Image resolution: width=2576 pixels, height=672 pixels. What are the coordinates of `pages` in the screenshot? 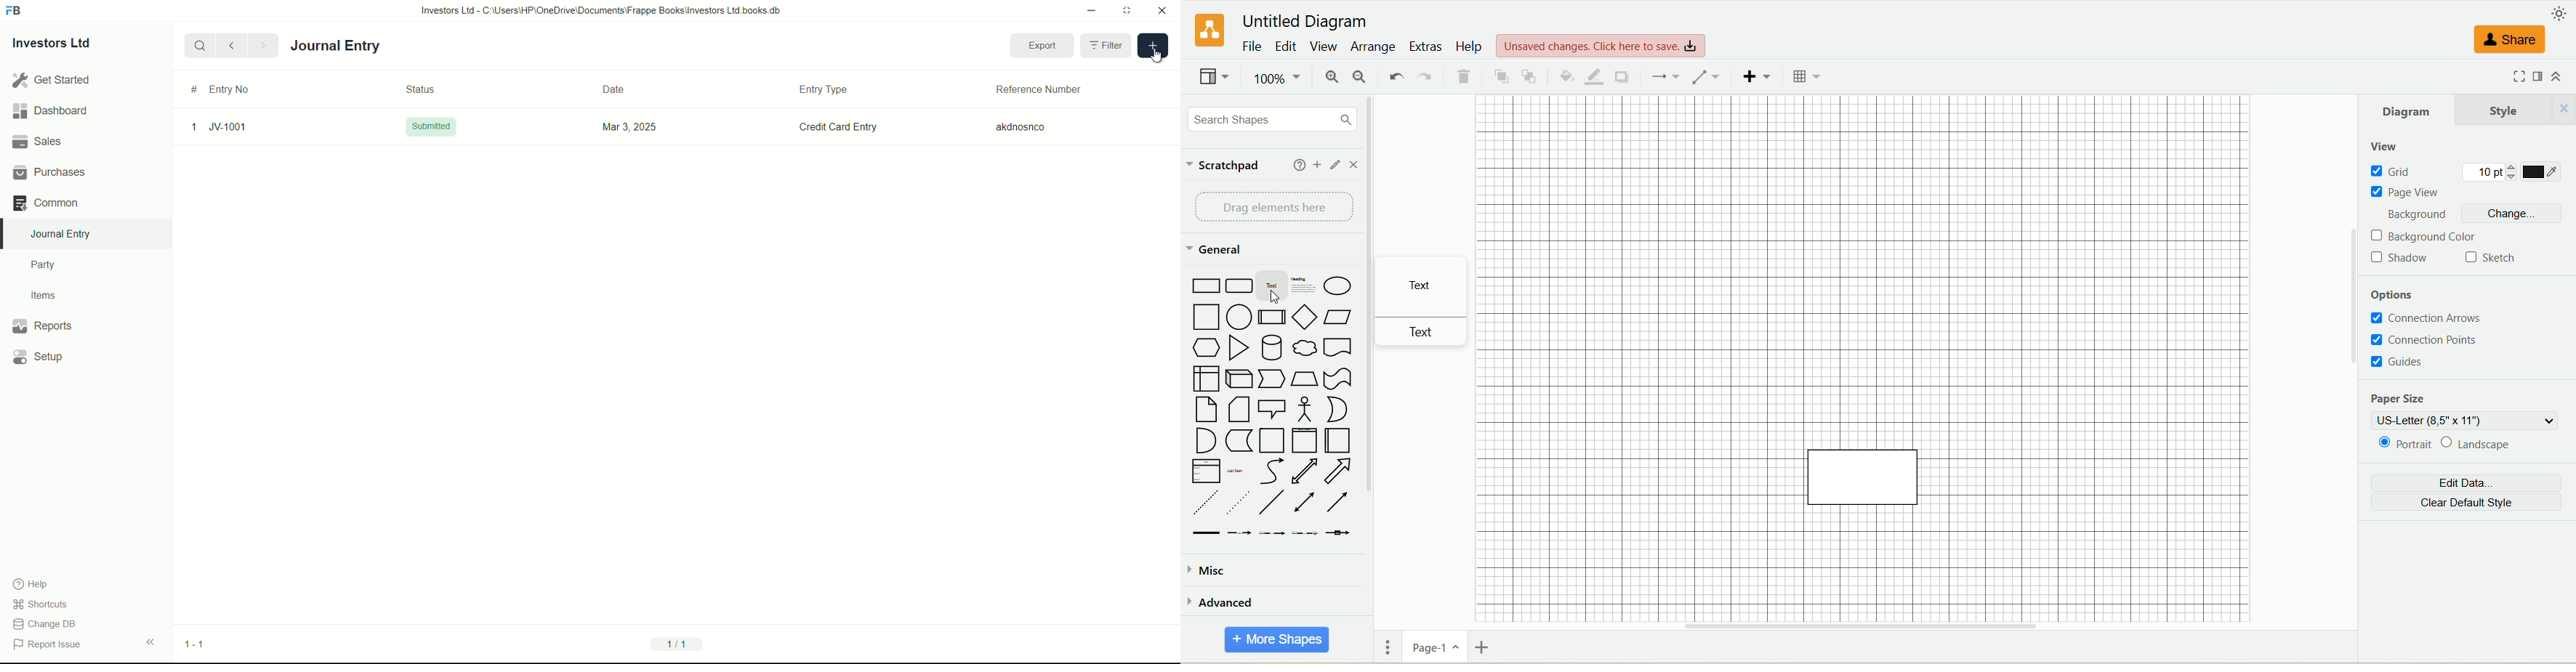 It's located at (1384, 648).